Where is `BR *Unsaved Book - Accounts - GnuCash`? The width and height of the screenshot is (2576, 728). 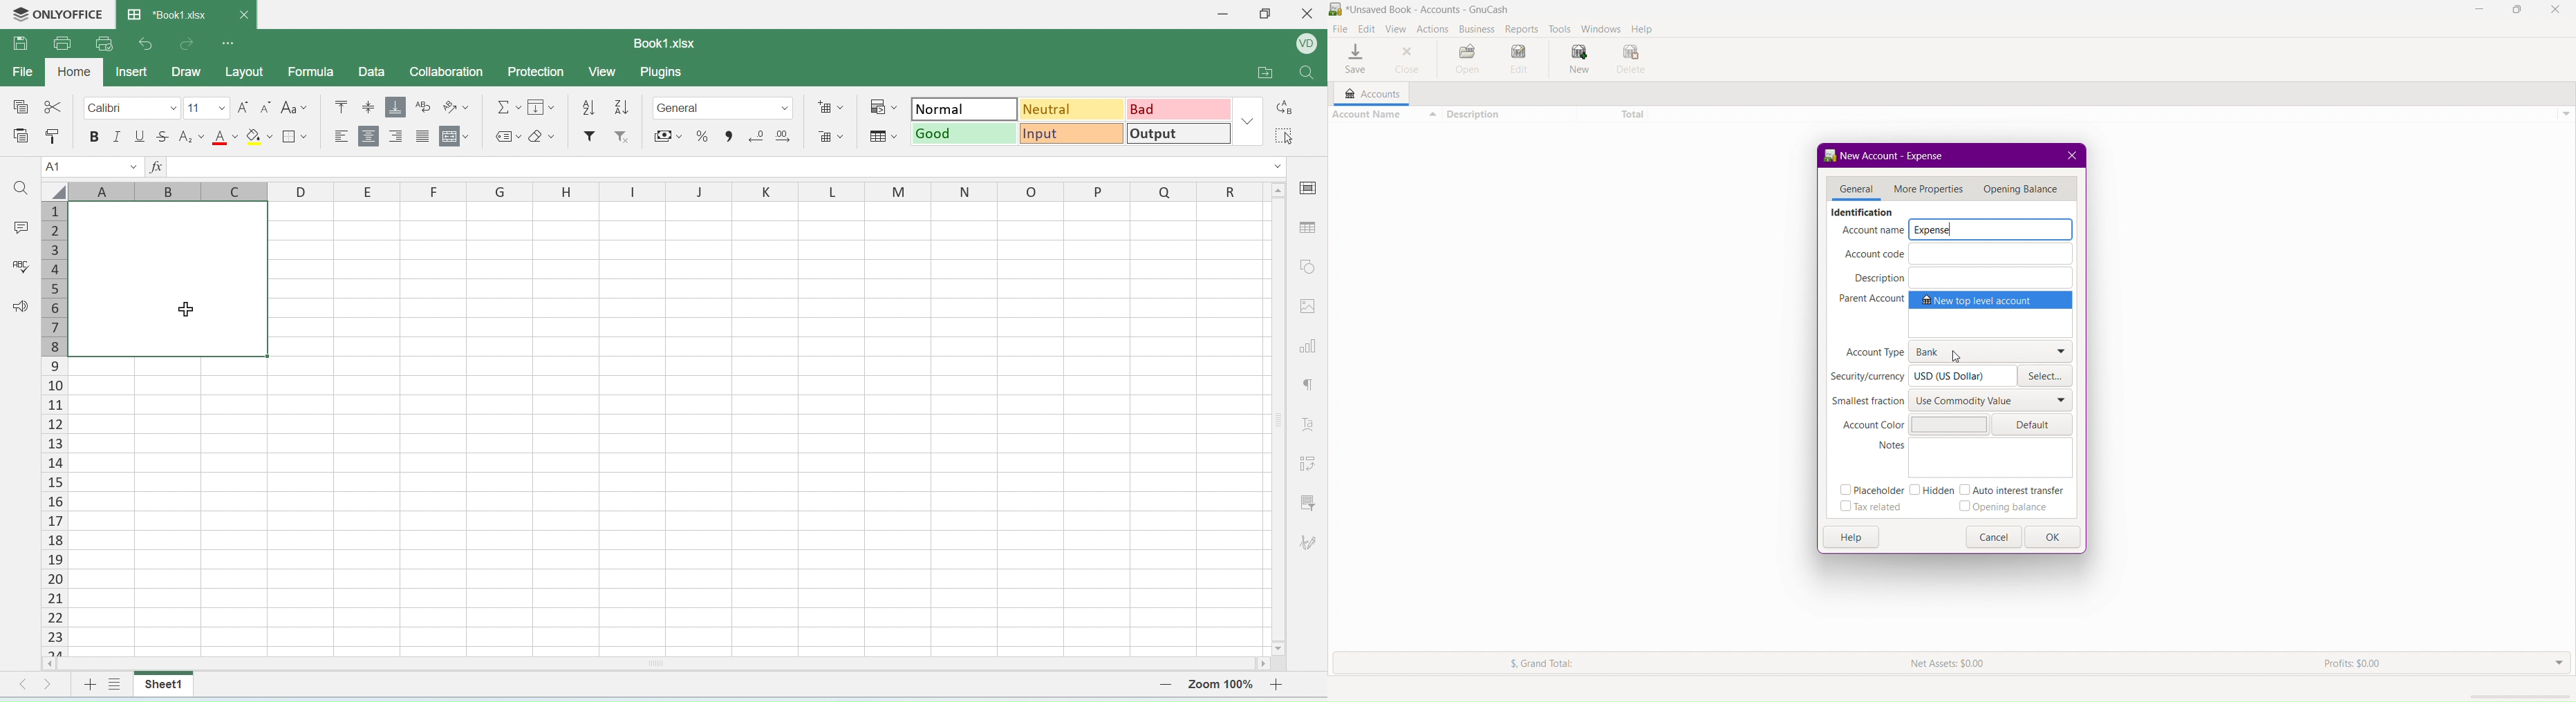
BR *Unsaved Book - Accounts - GnuCash is located at coordinates (1424, 8).